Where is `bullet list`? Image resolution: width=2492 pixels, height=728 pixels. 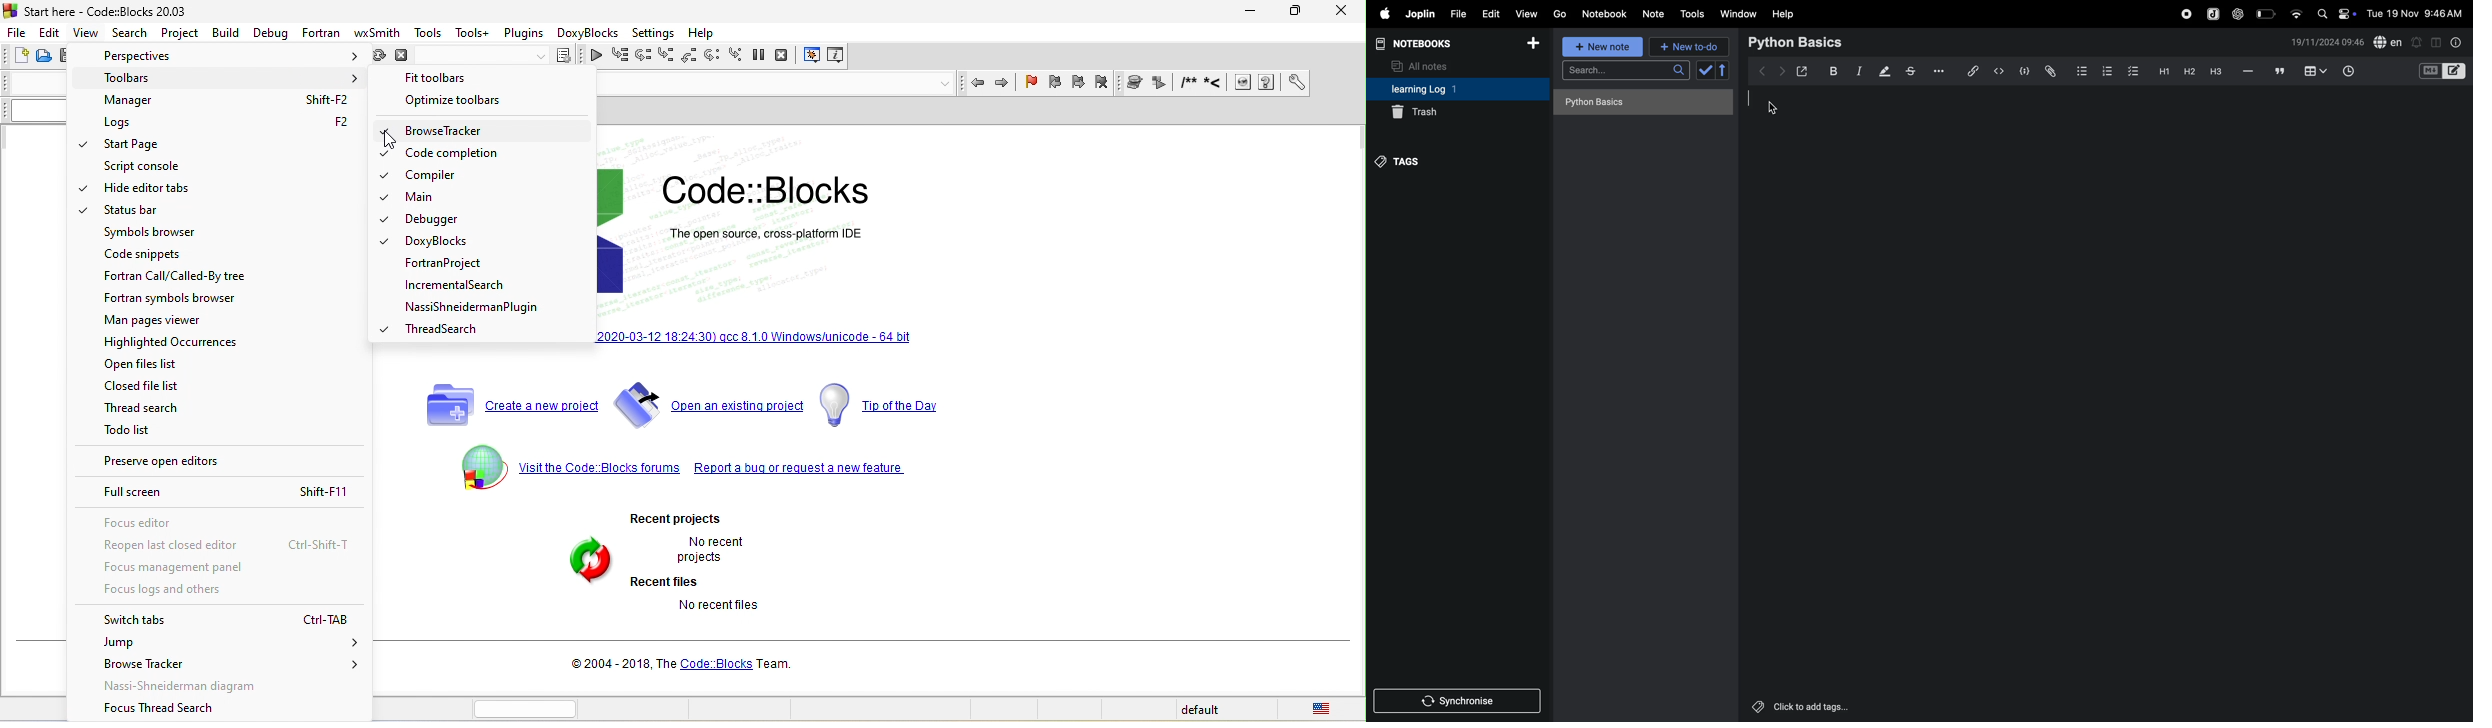
bullet list is located at coordinates (2080, 70).